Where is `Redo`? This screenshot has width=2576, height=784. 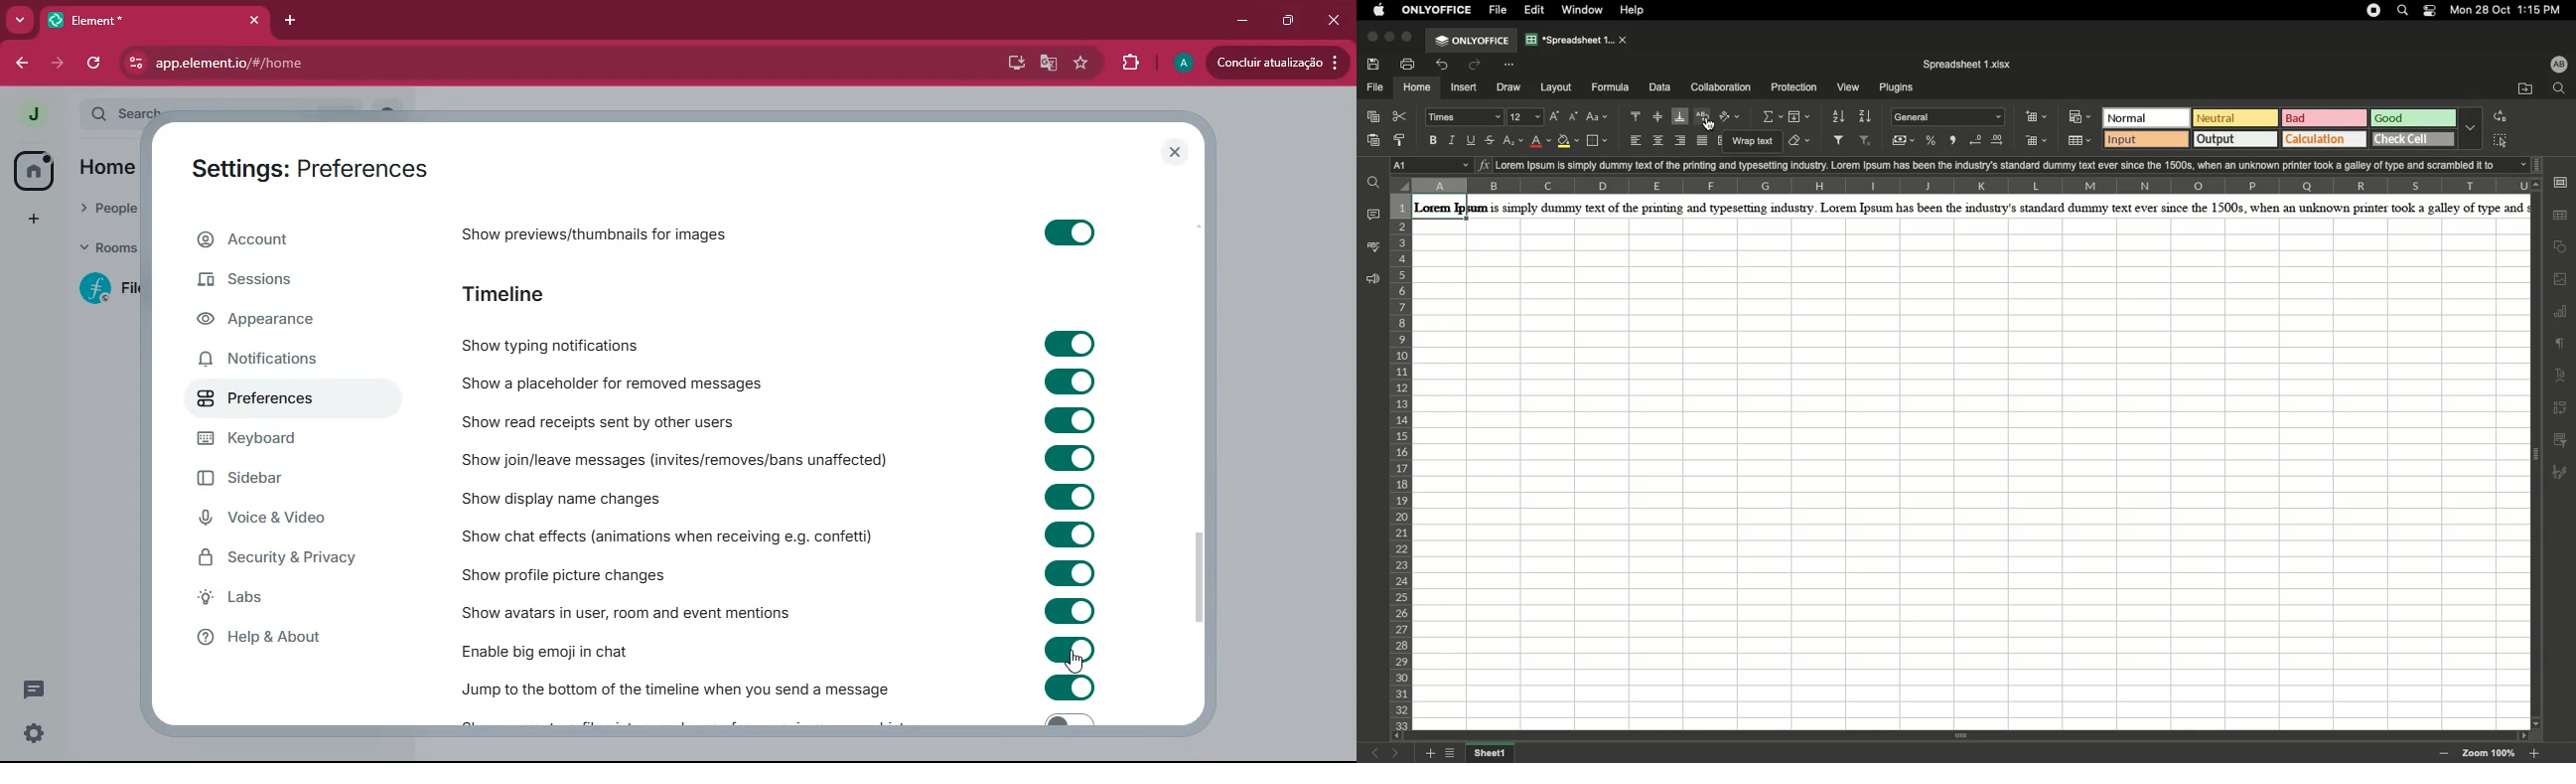
Redo is located at coordinates (1480, 64).